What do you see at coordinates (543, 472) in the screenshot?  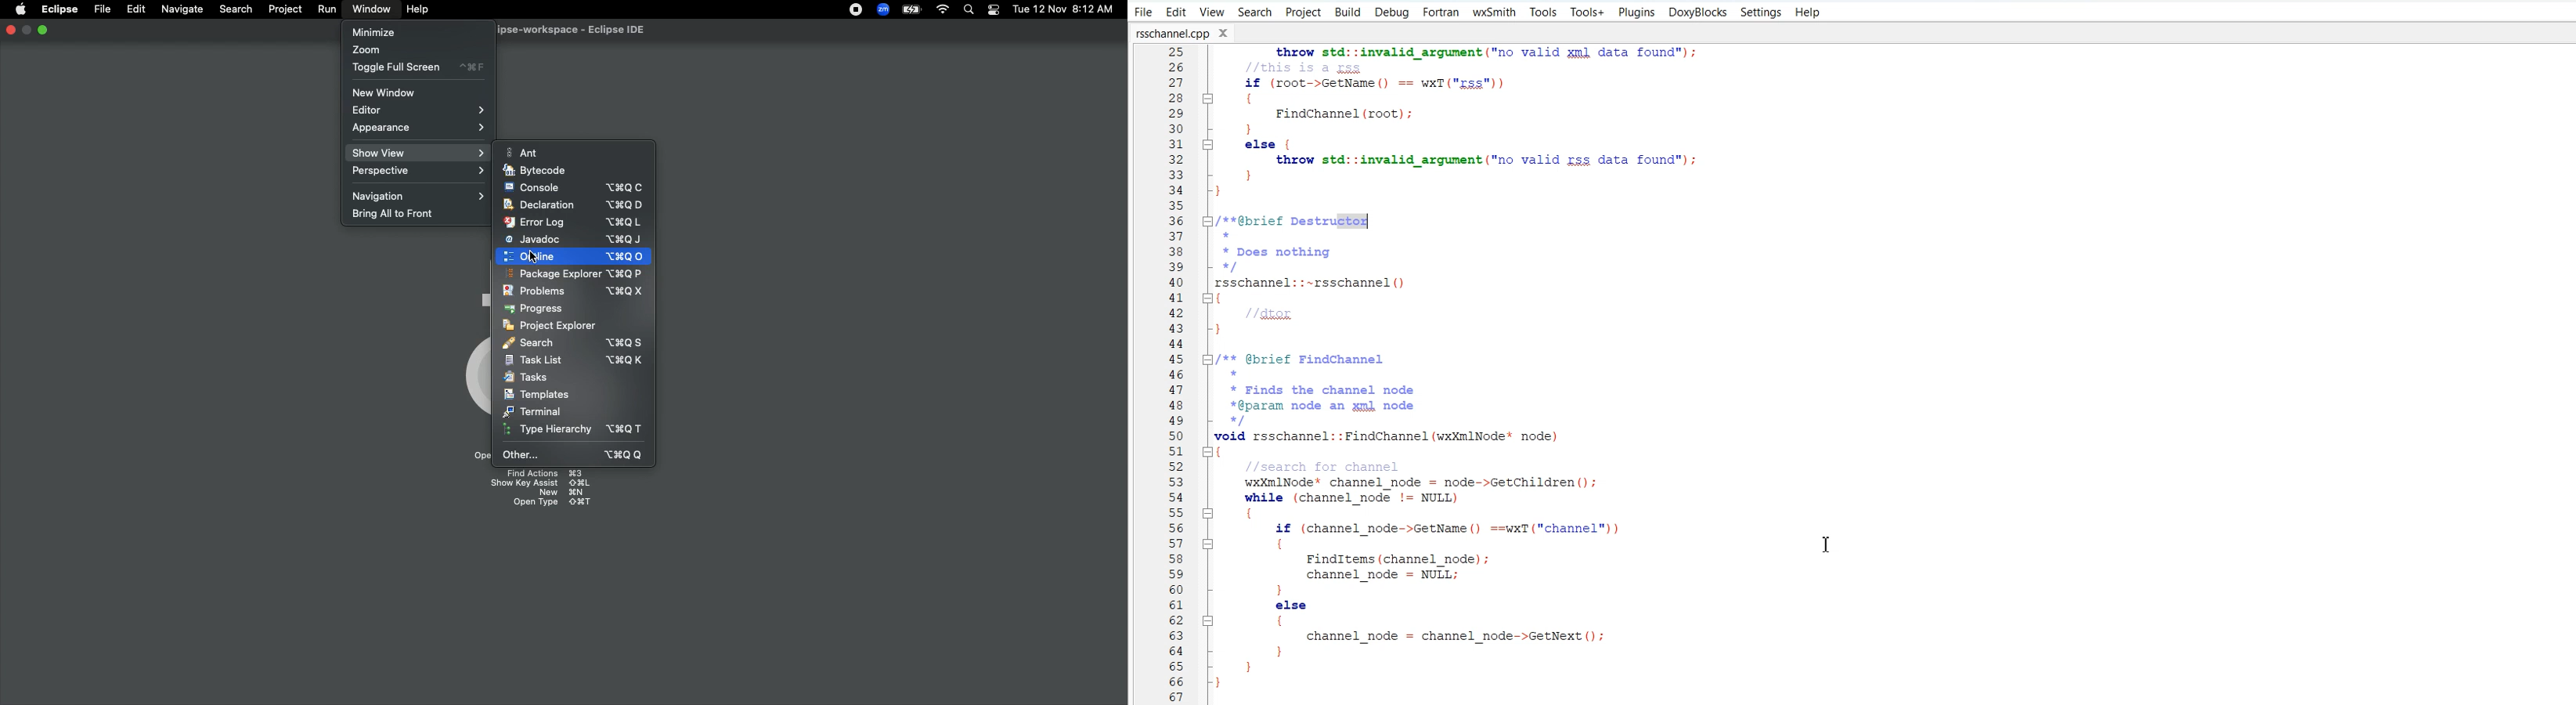 I see `Find actions` at bounding box center [543, 472].